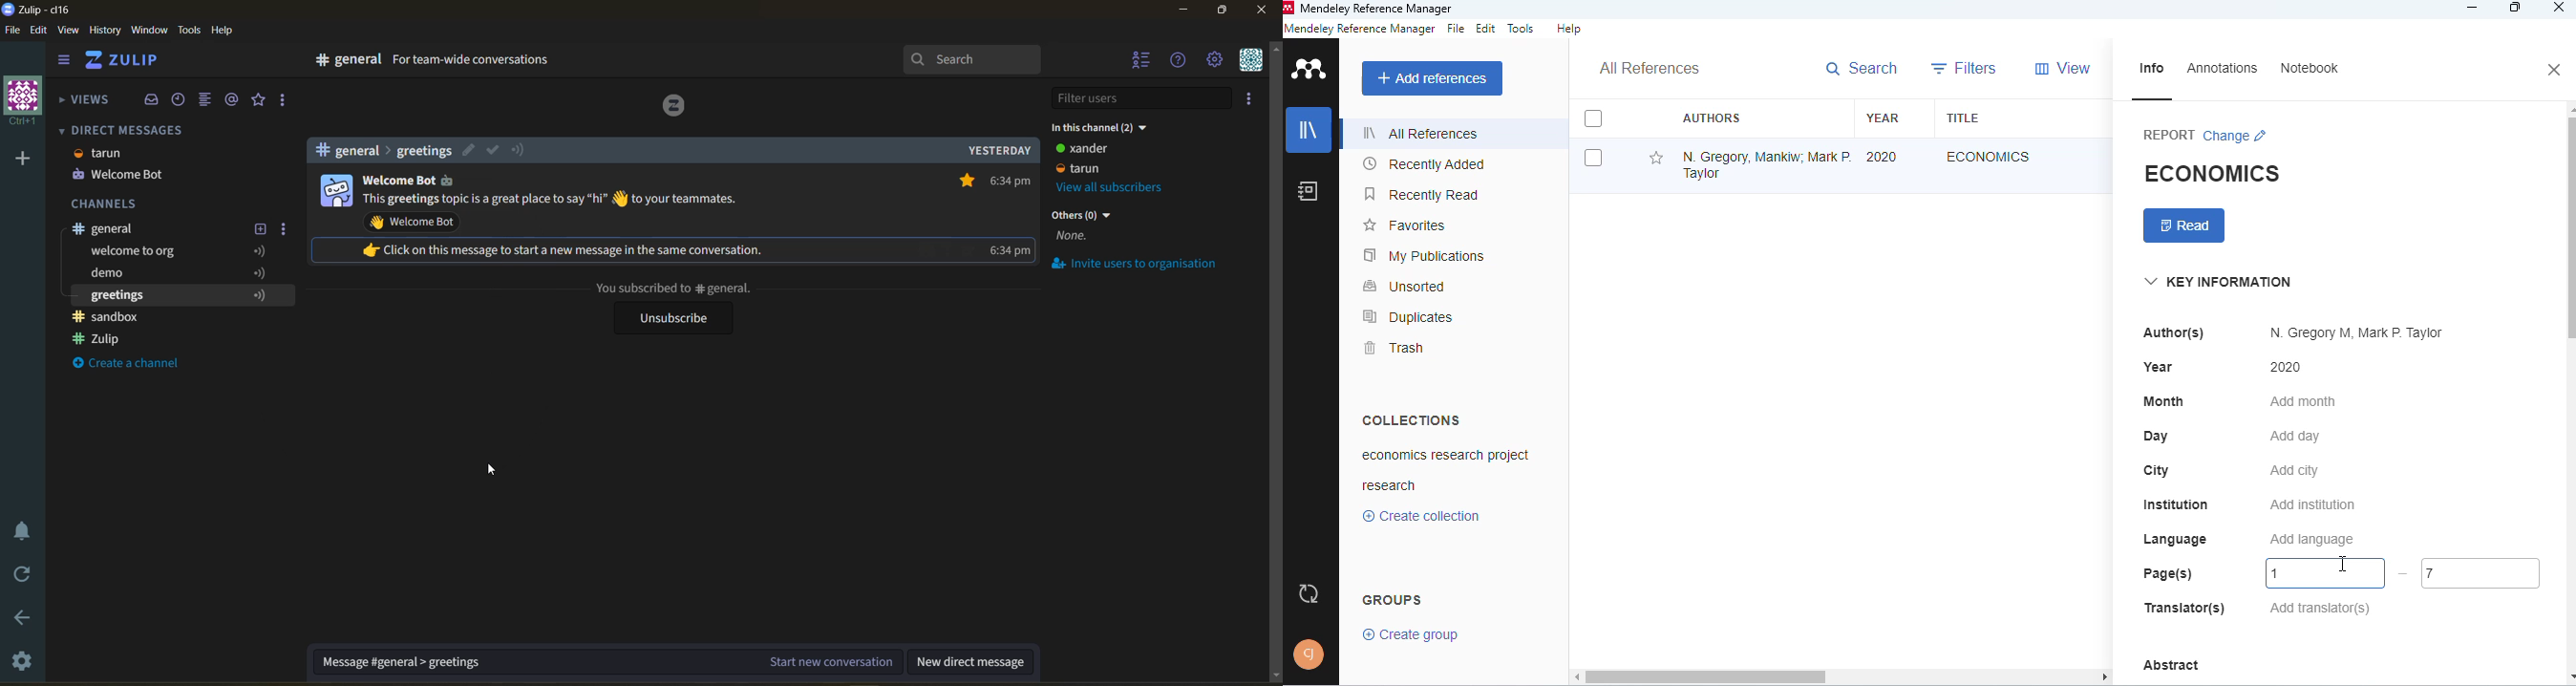 The width and height of the screenshot is (2576, 700). I want to click on help, so click(1569, 29).